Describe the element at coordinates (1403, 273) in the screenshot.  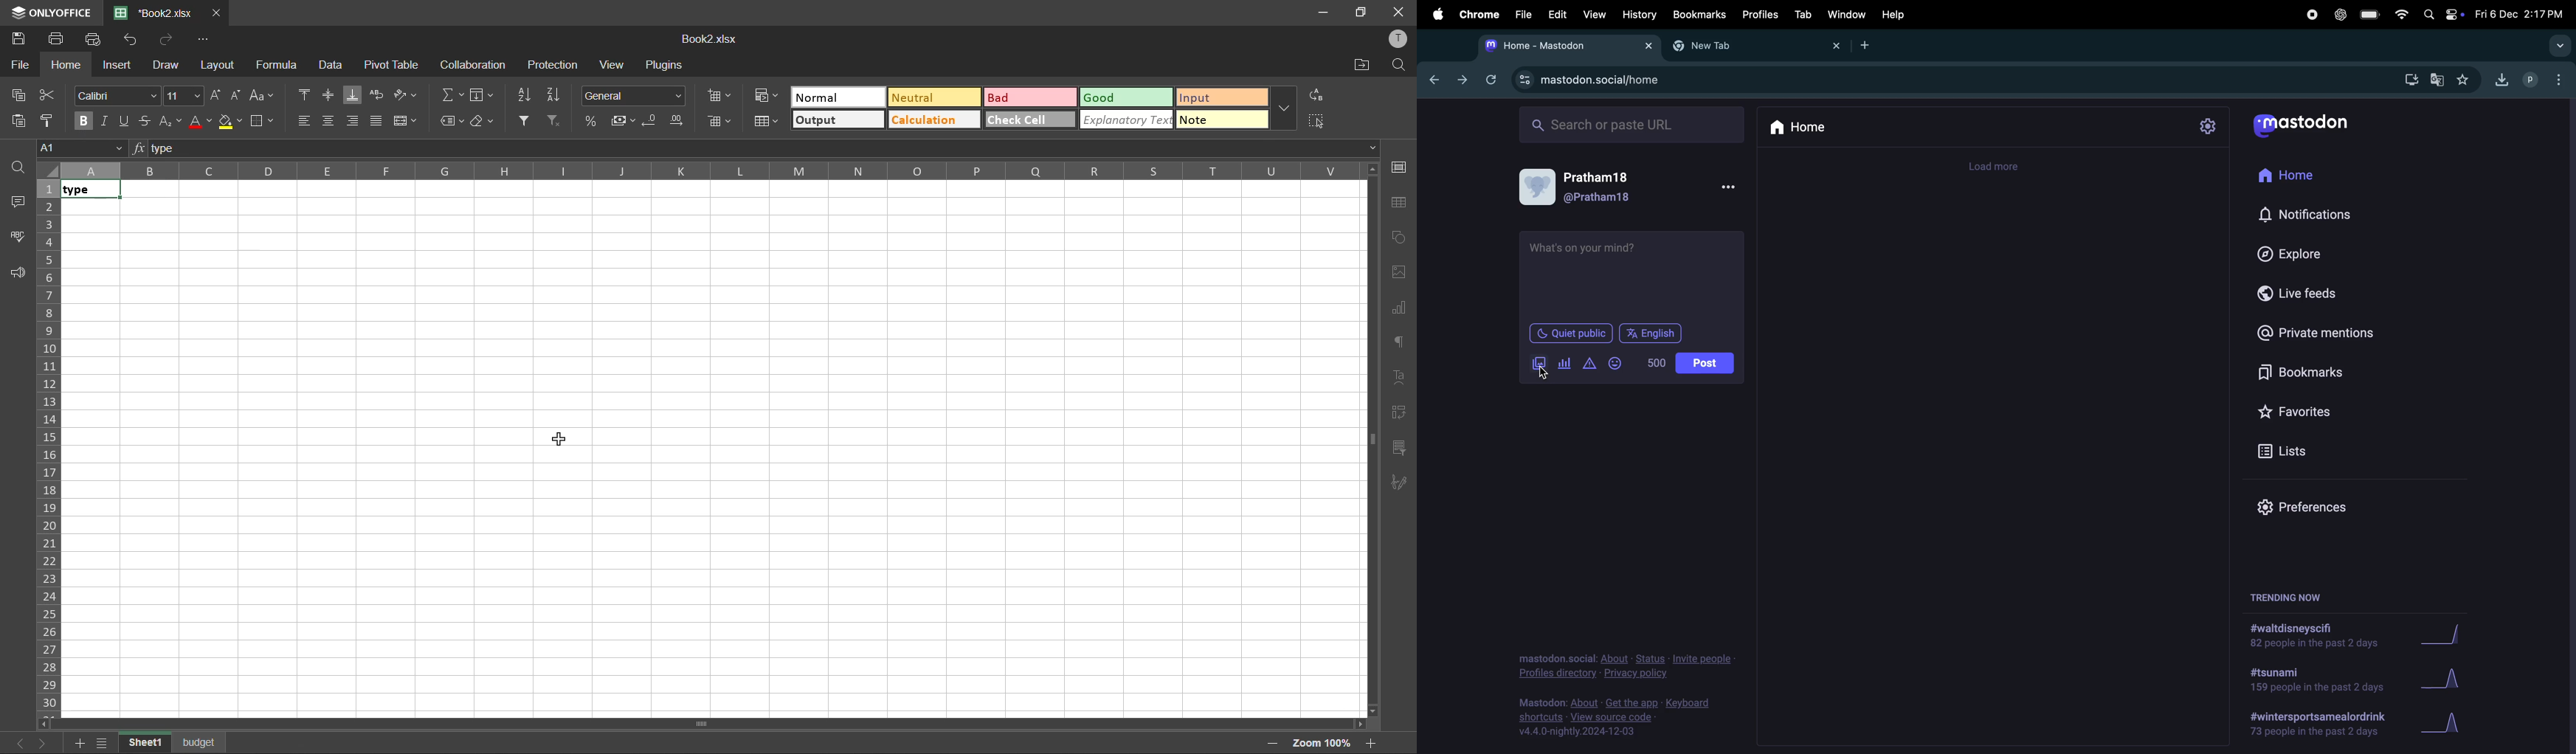
I see `image` at that location.